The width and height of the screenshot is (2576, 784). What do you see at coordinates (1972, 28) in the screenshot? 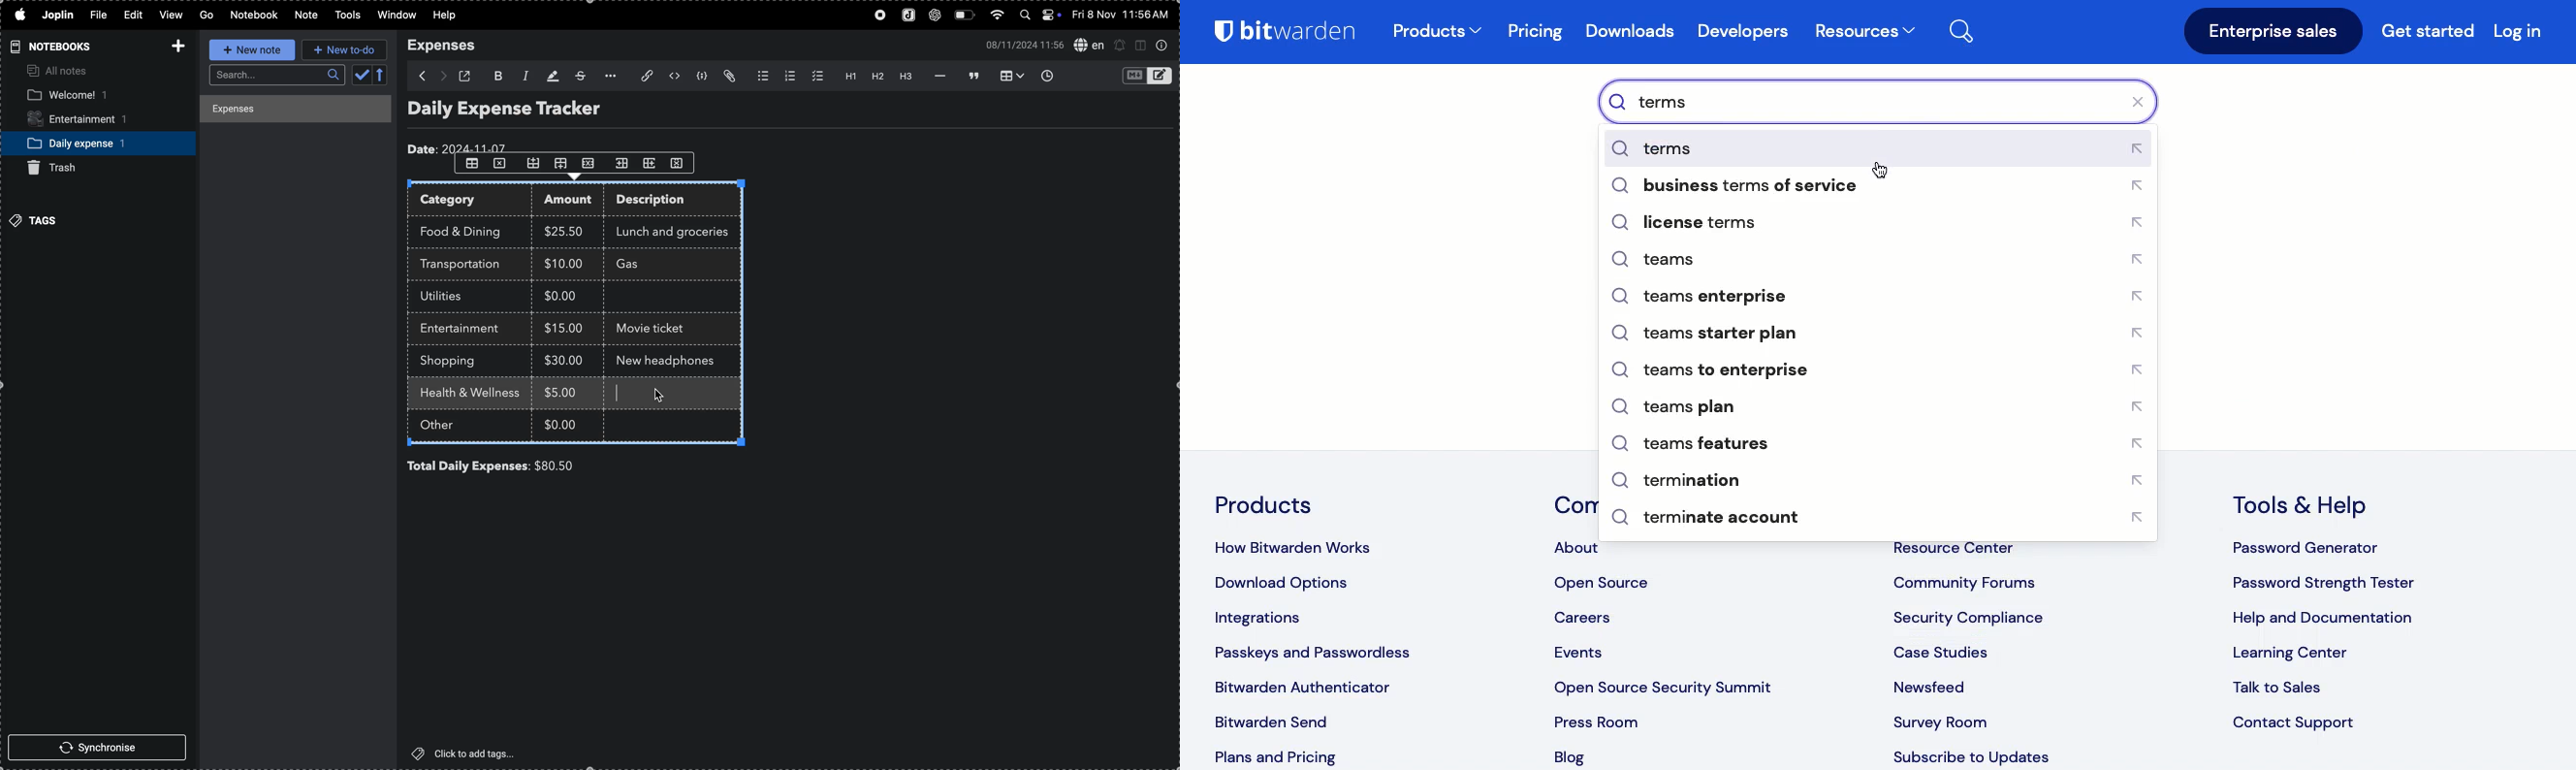
I see `Search` at bounding box center [1972, 28].